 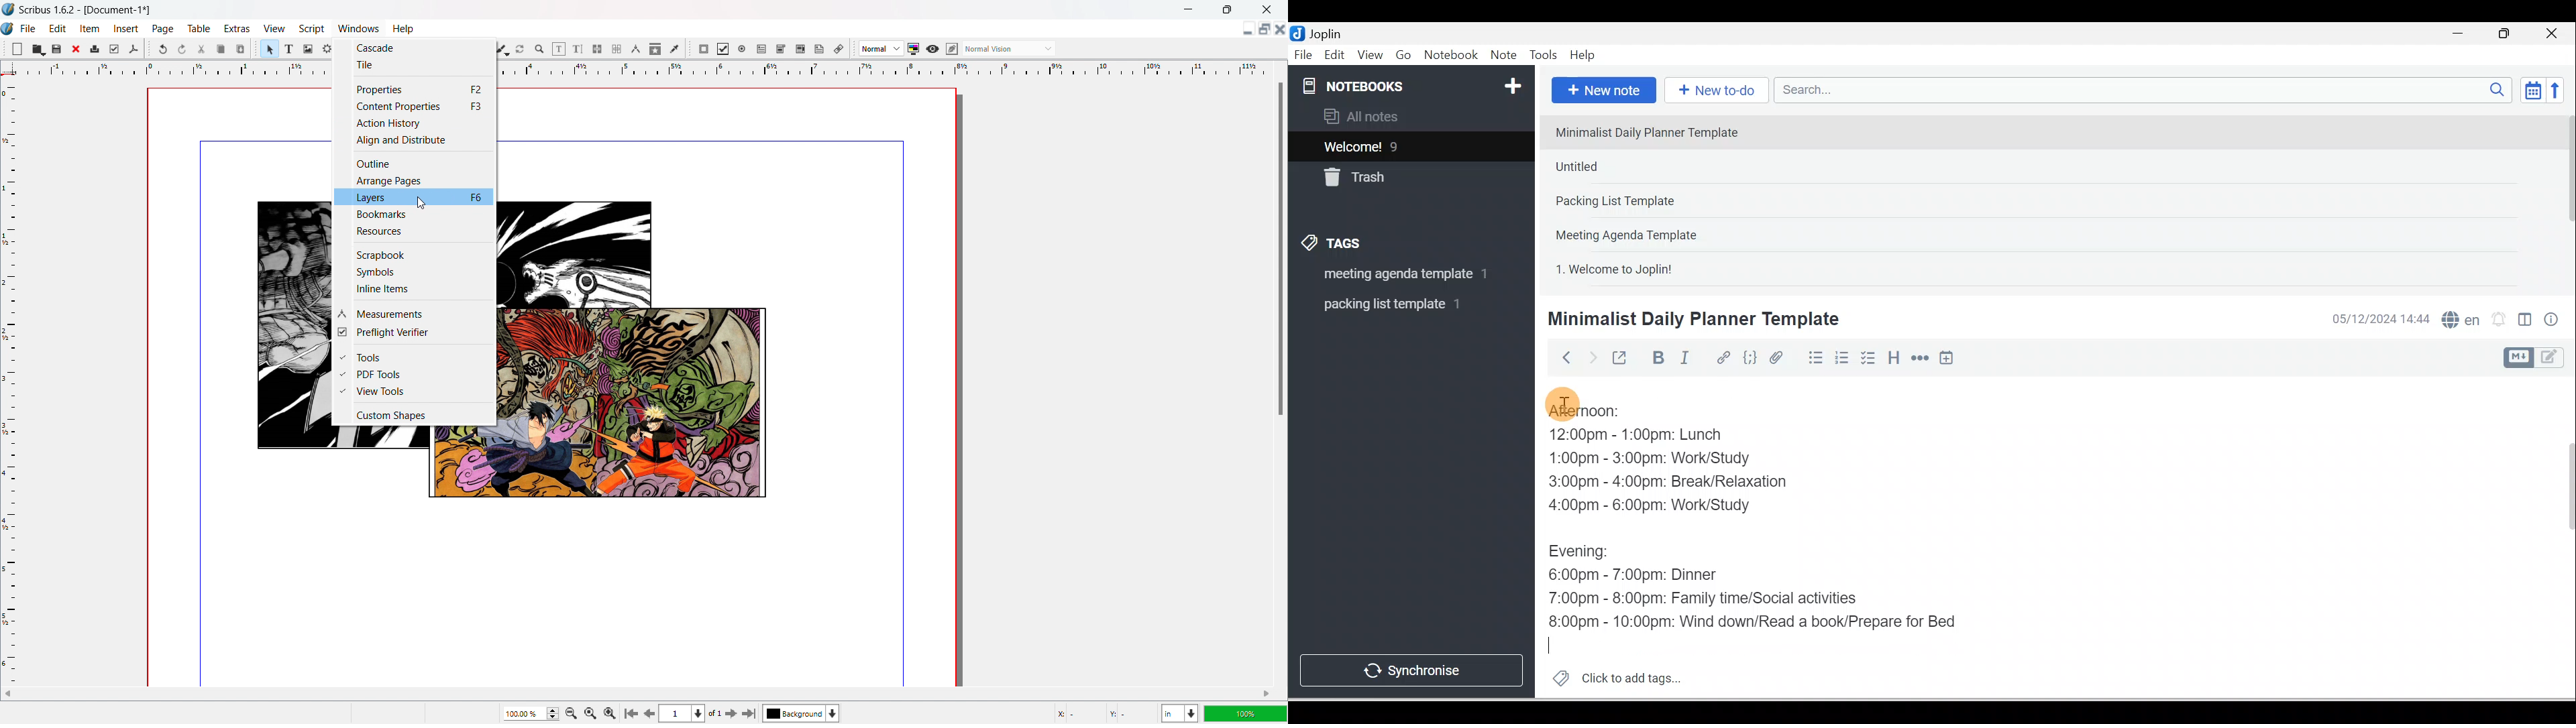 What do you see at coordinates (1713, 91) in the screenshot?
I see `New to-do` at bounding box center [1713, 91].